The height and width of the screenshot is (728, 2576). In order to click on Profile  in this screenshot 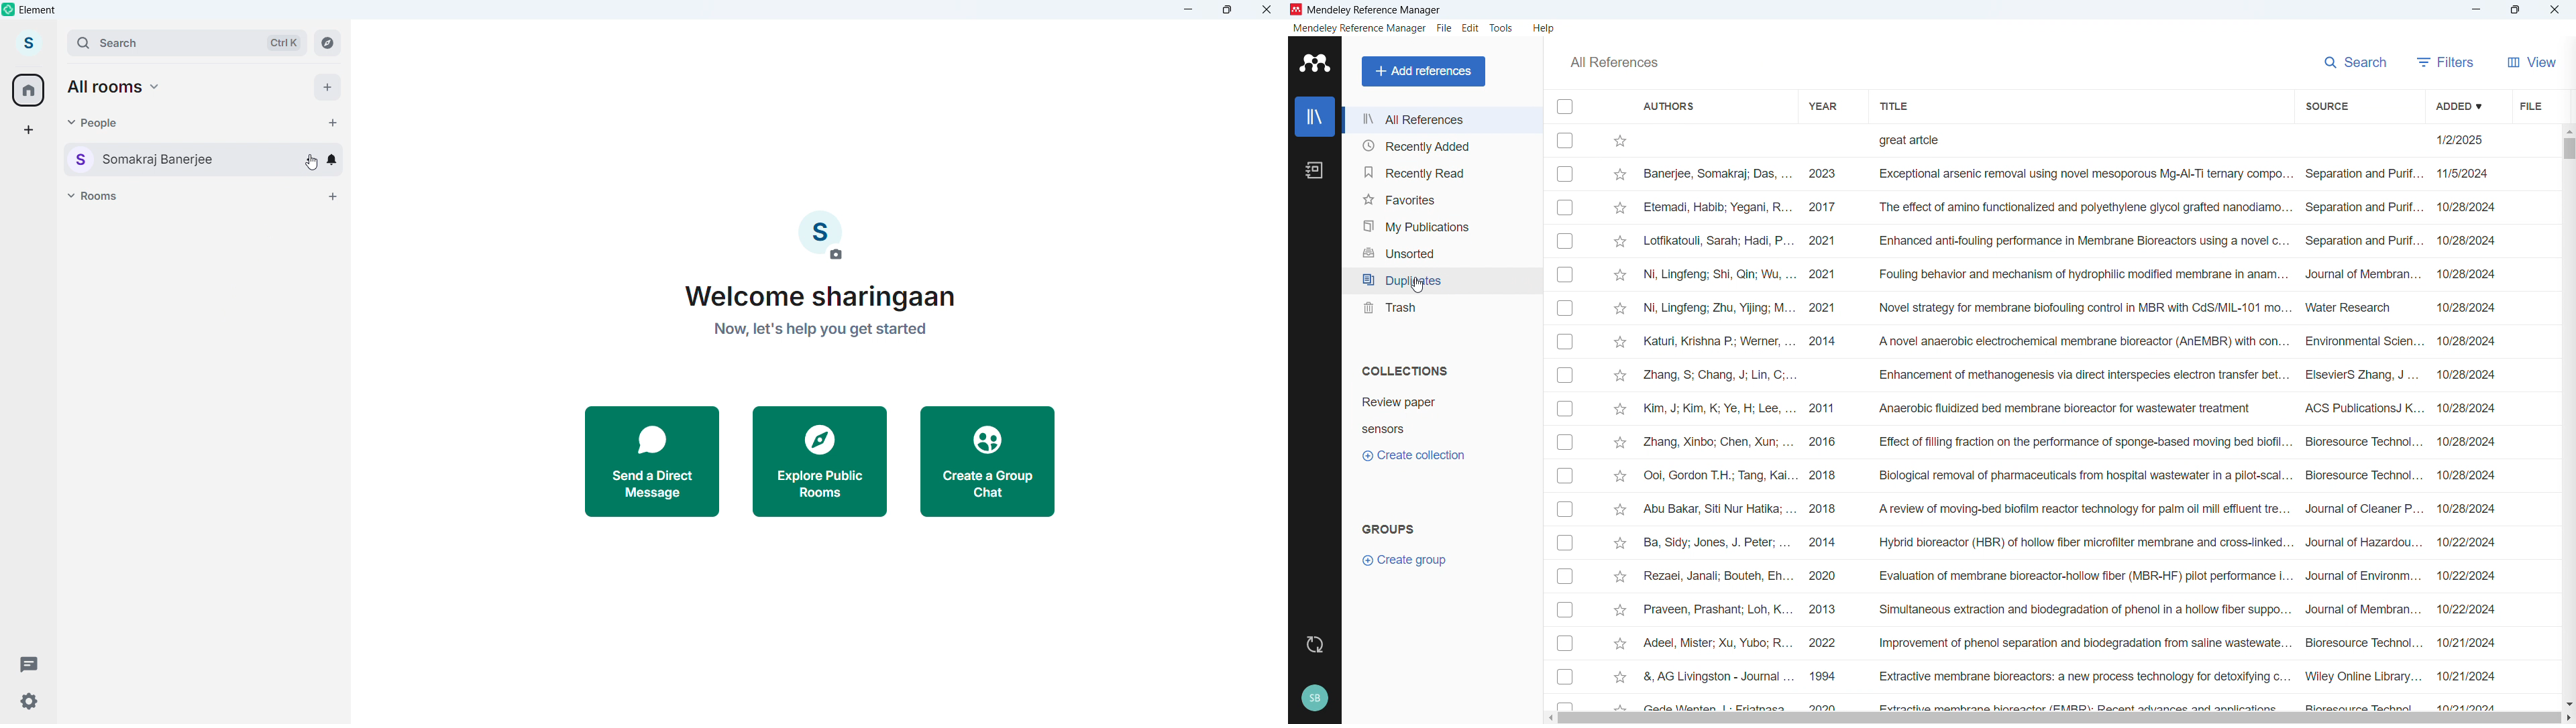, I will do `click(1314, 696)`.